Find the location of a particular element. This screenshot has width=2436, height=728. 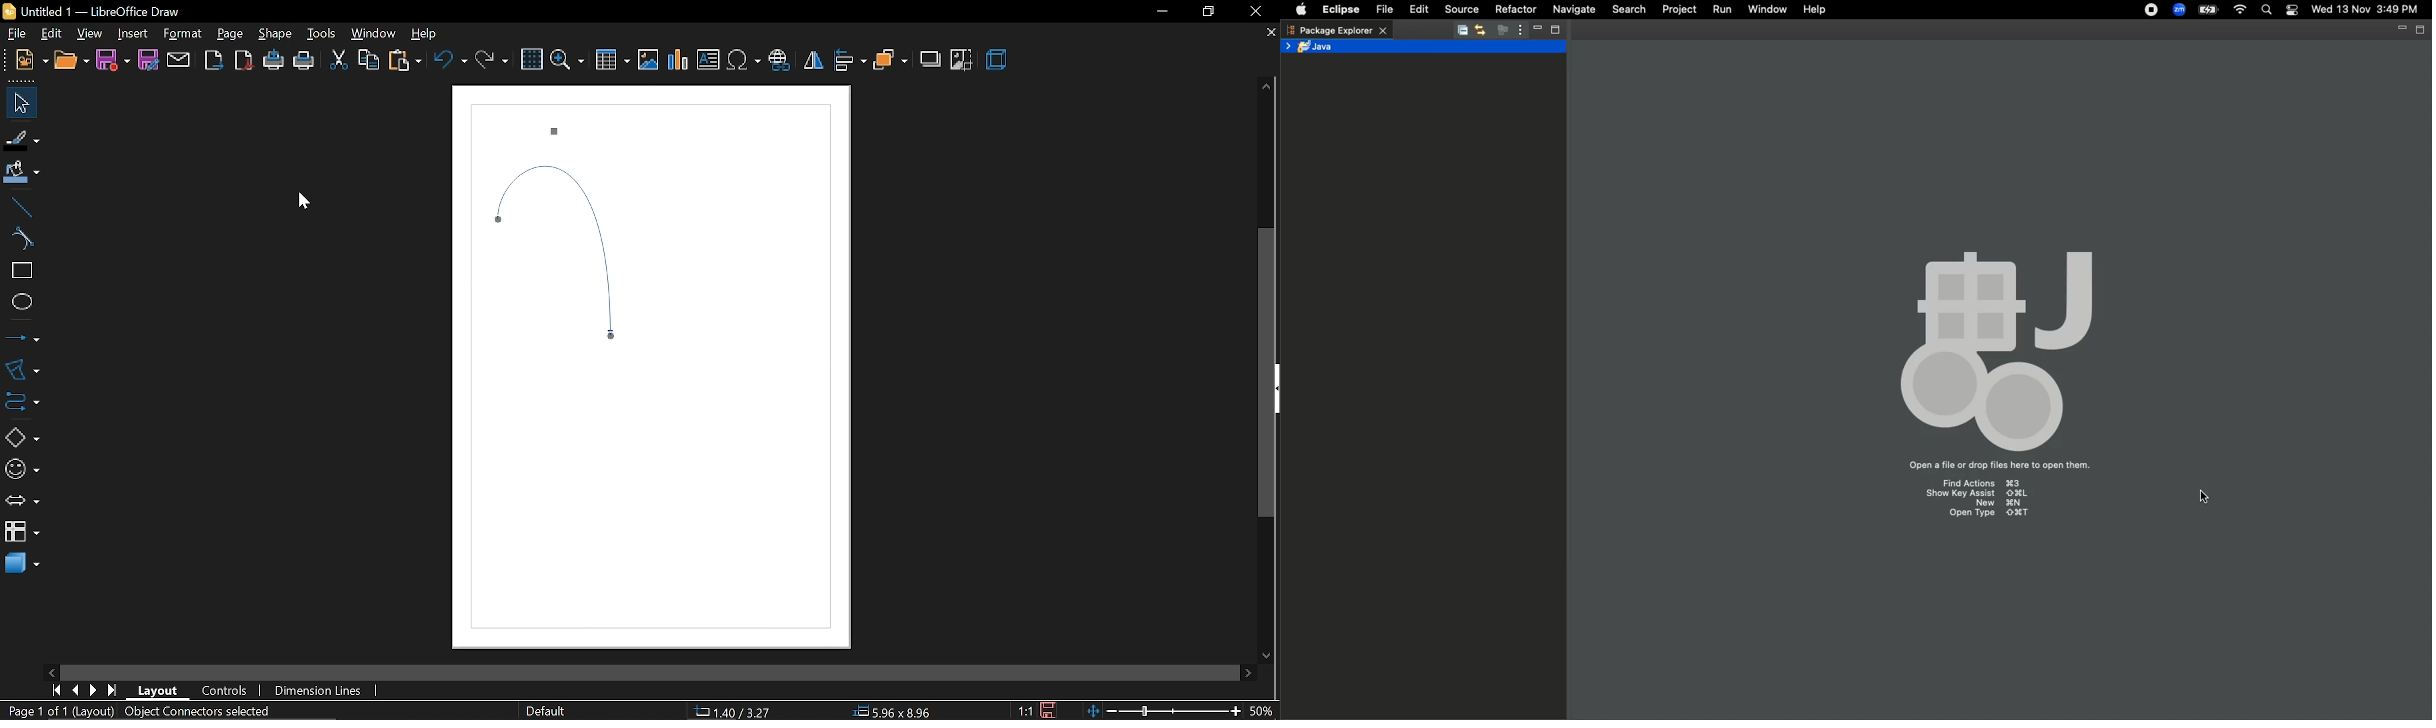

controls is located at coordinates (226, 692).